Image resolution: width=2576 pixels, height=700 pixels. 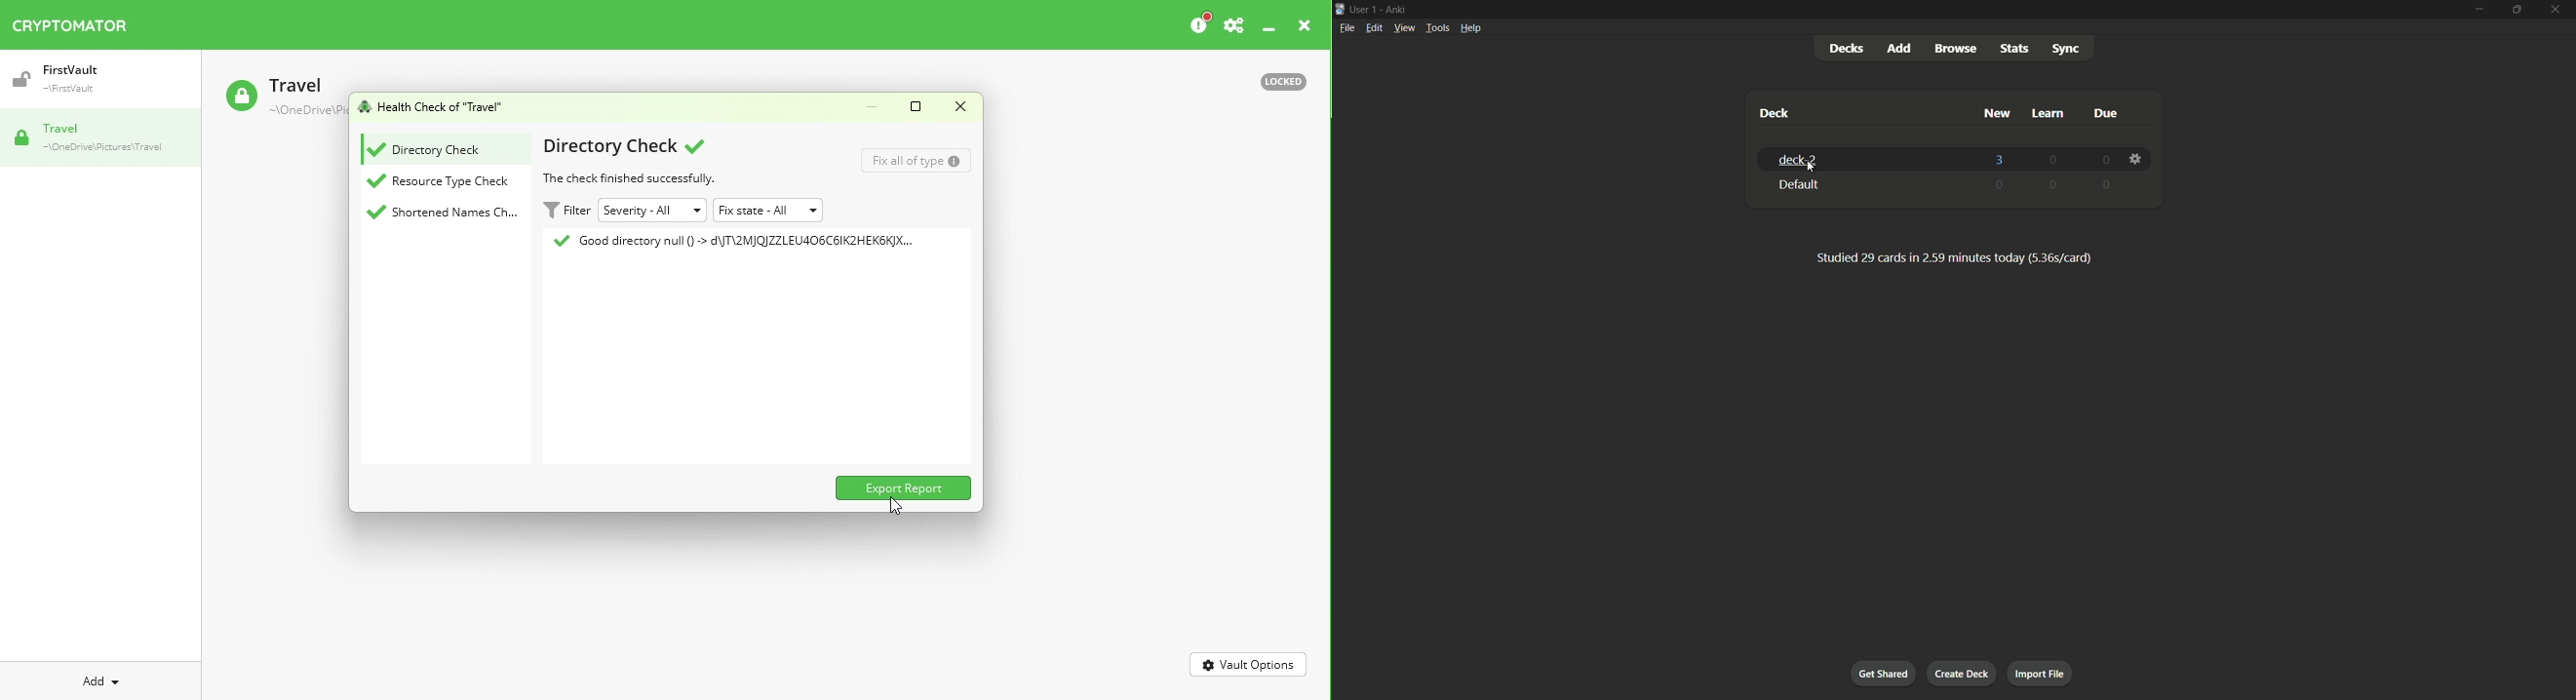 What do you see at coordinates (1809, 165) in the screenshot?
I see `cursor` at bounding box center [1809, 165].